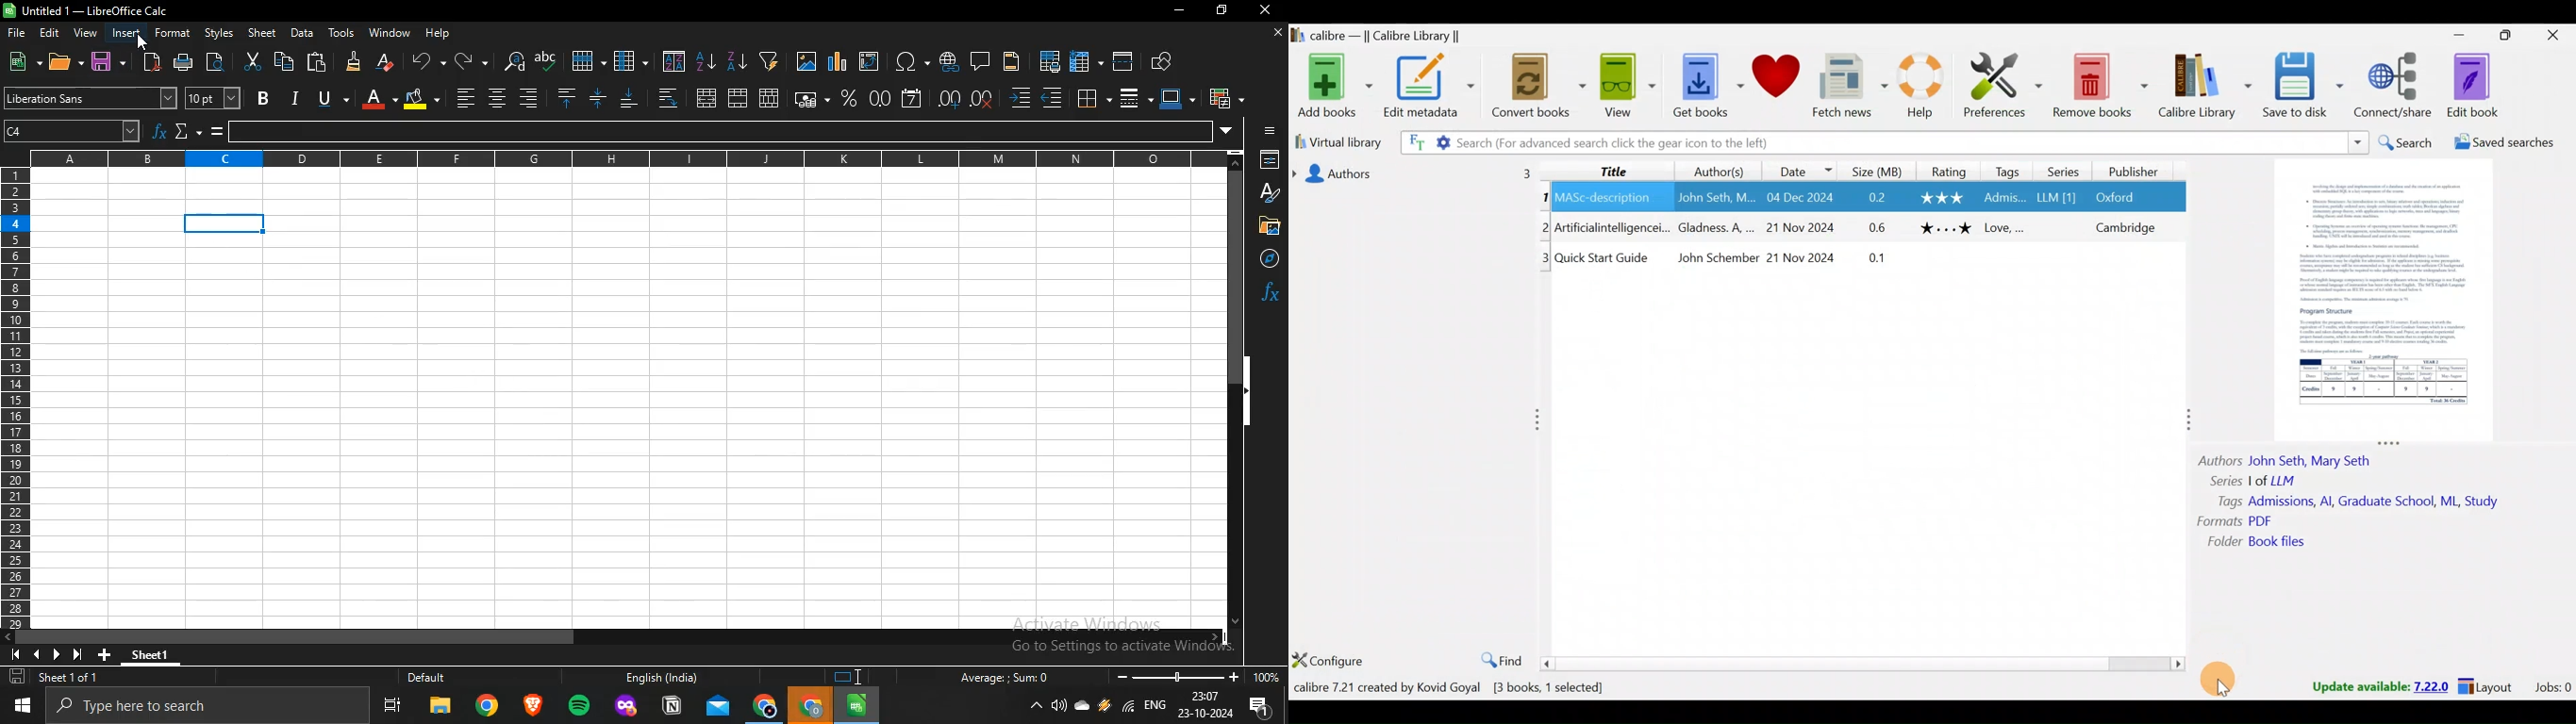 This screenshot has height=728, width=2576. Describe the element at coordinates (495, 98) in the screenshot. I see `center align` at that location.